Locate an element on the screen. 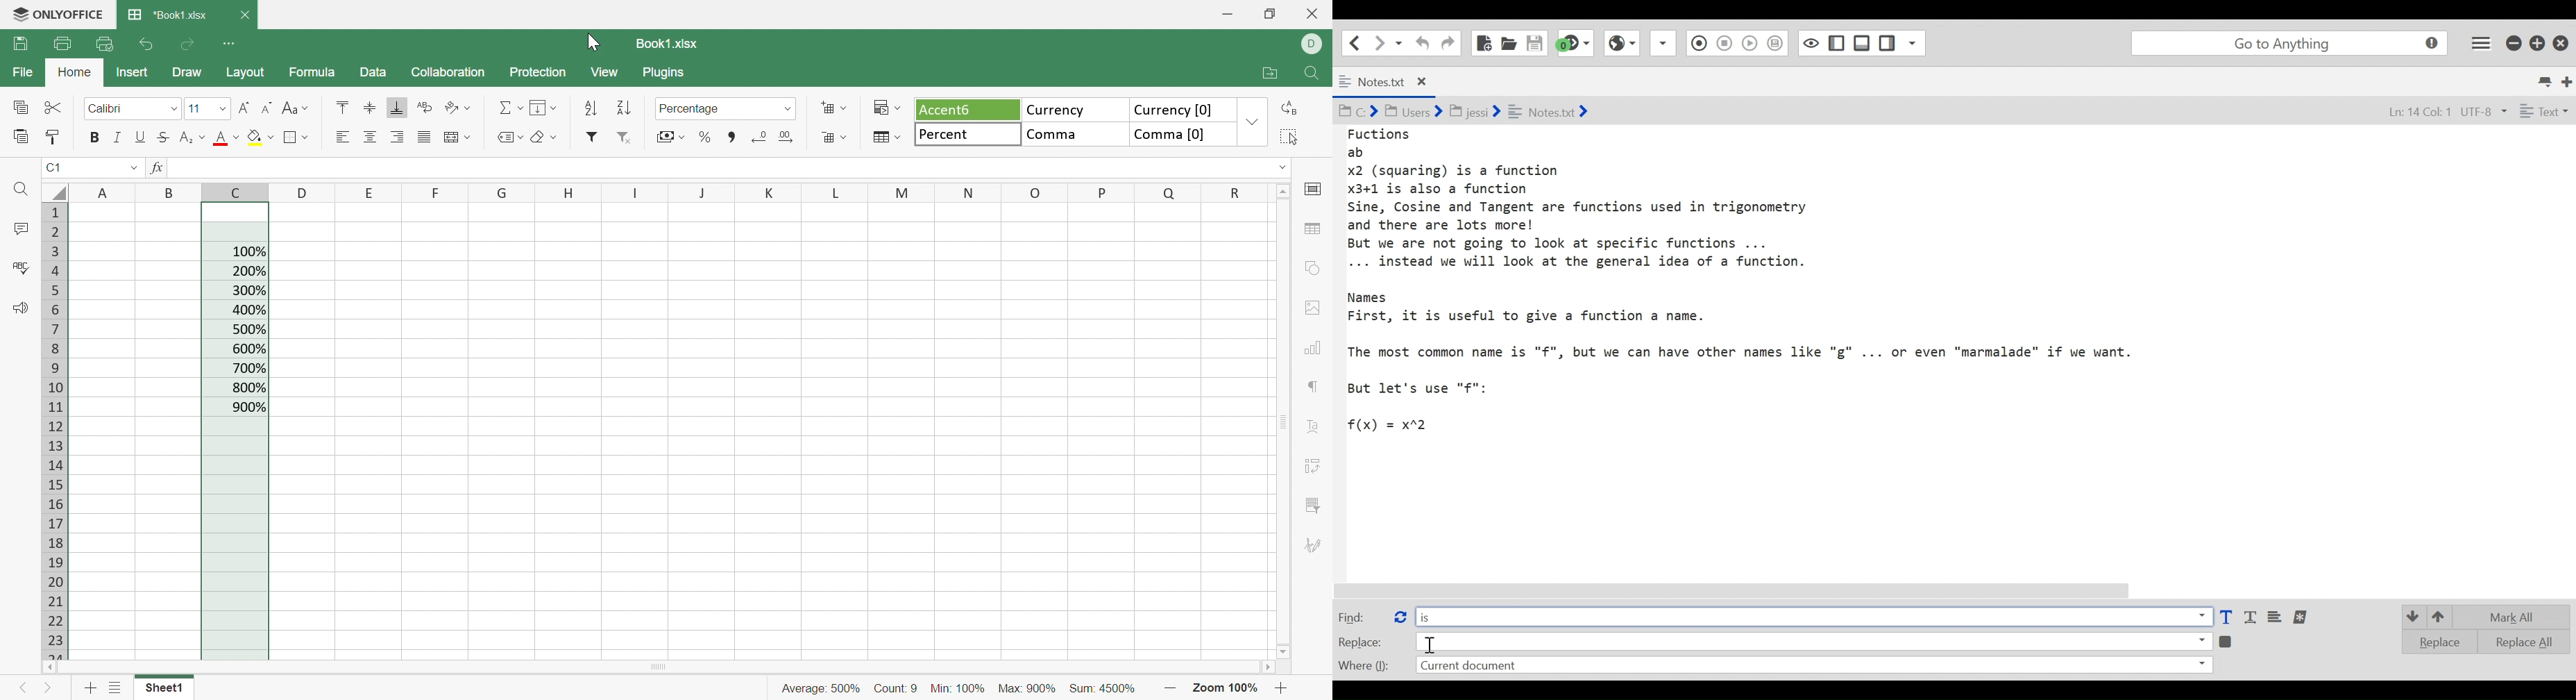 The image size is (2576, 700). Scroll Left is located at coordinates (49, 668).